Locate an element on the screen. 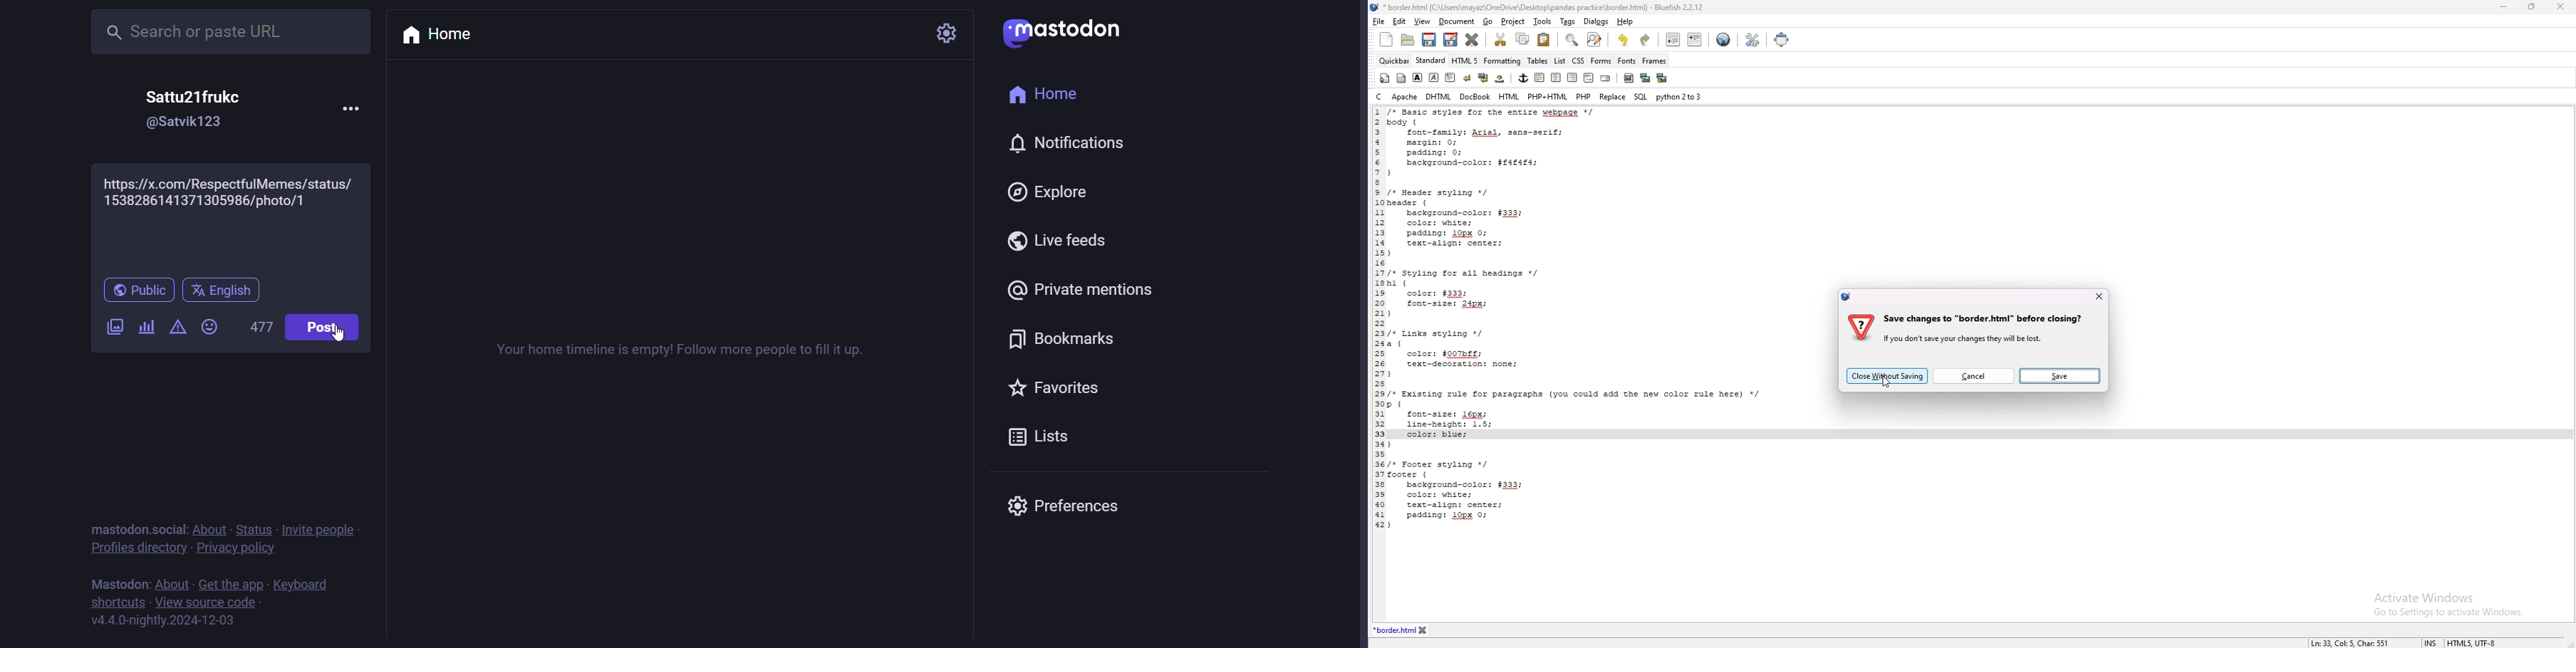 This screenshot has width=2576, height=672. save as is located at coordinates (1451, 40).